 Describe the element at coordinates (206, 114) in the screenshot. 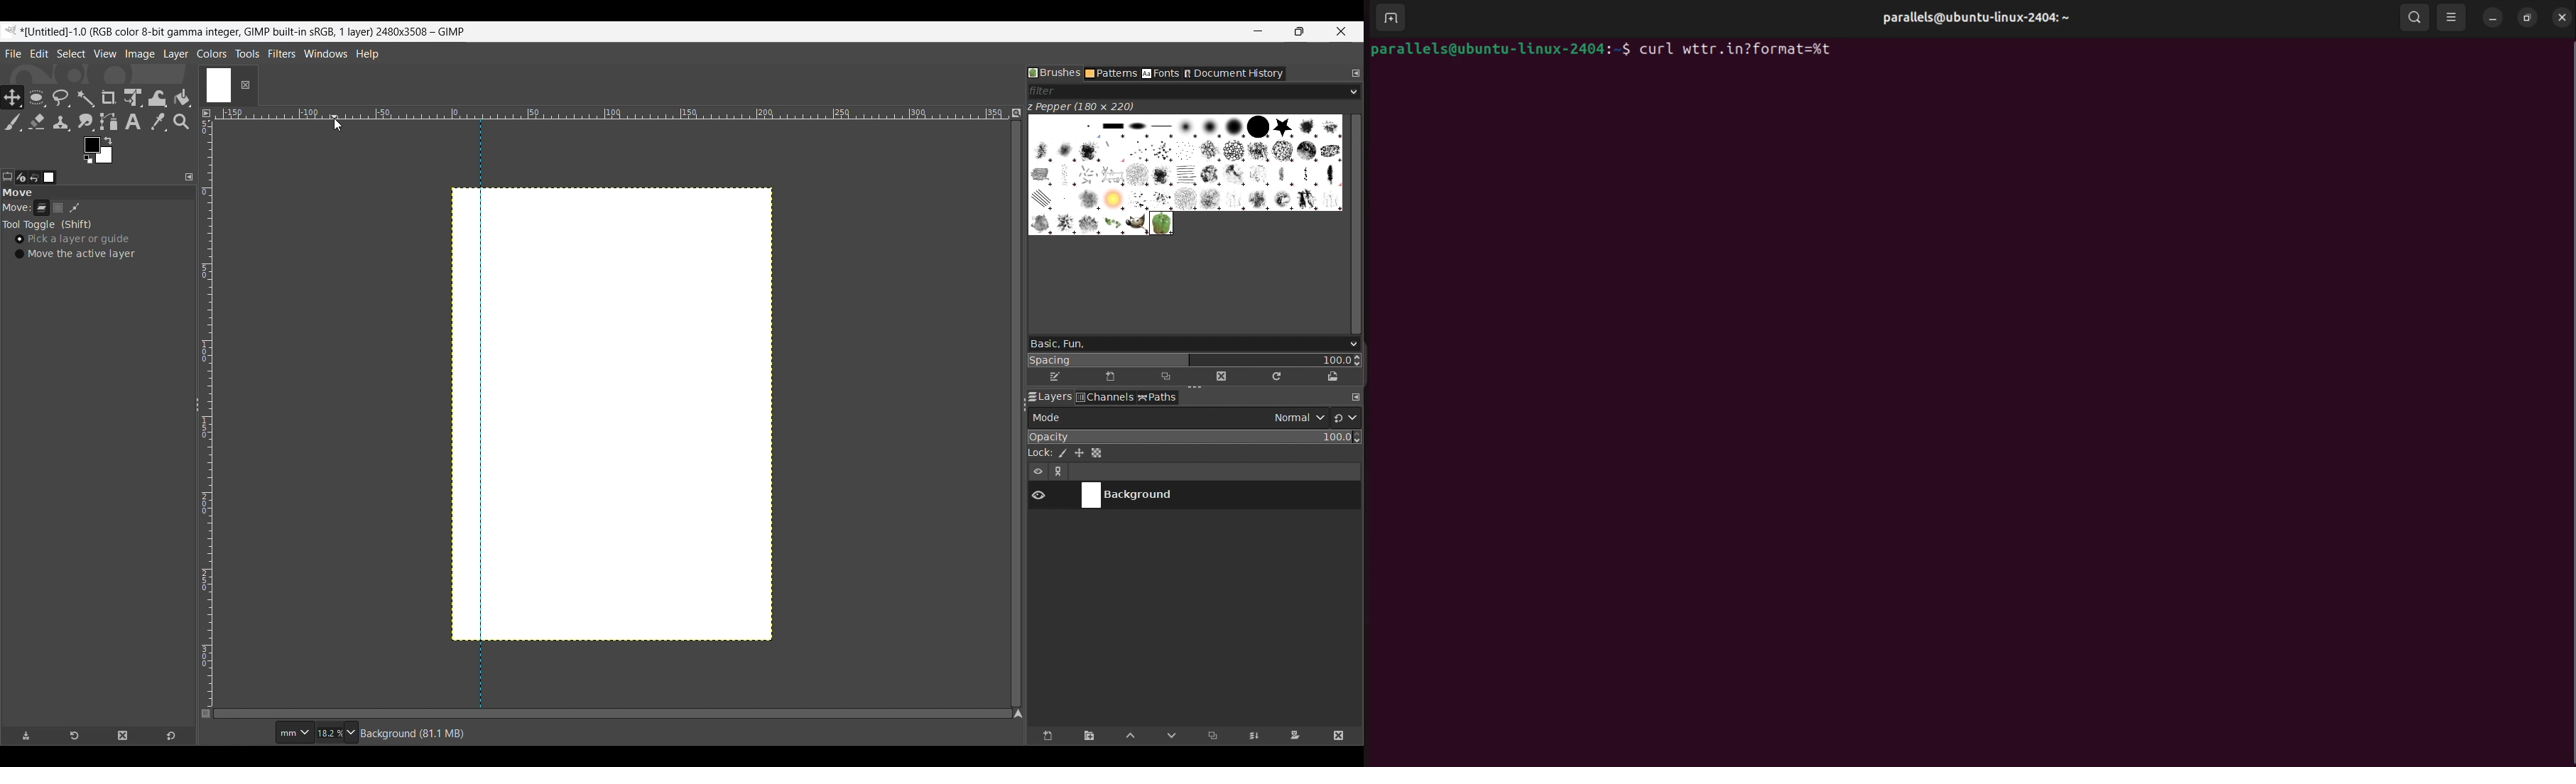

I see `Access the image menu` at that location.